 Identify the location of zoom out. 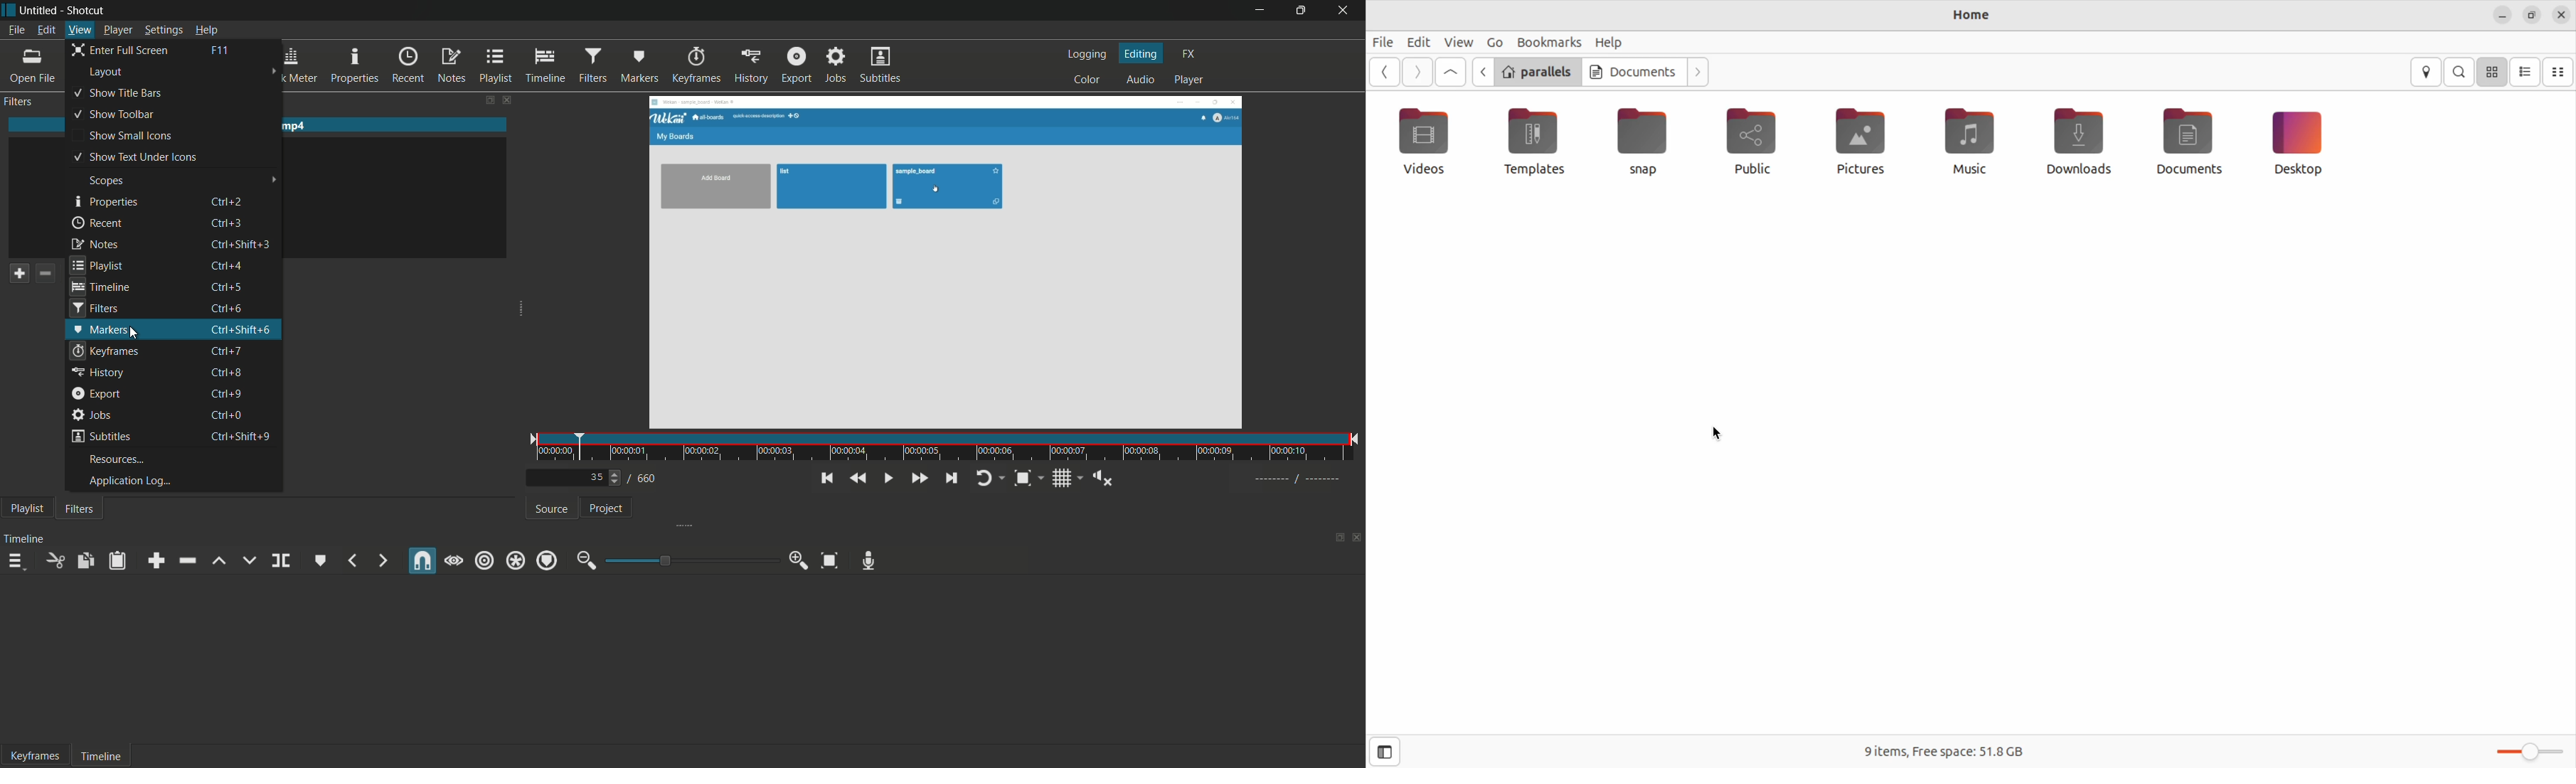
(587, 561).